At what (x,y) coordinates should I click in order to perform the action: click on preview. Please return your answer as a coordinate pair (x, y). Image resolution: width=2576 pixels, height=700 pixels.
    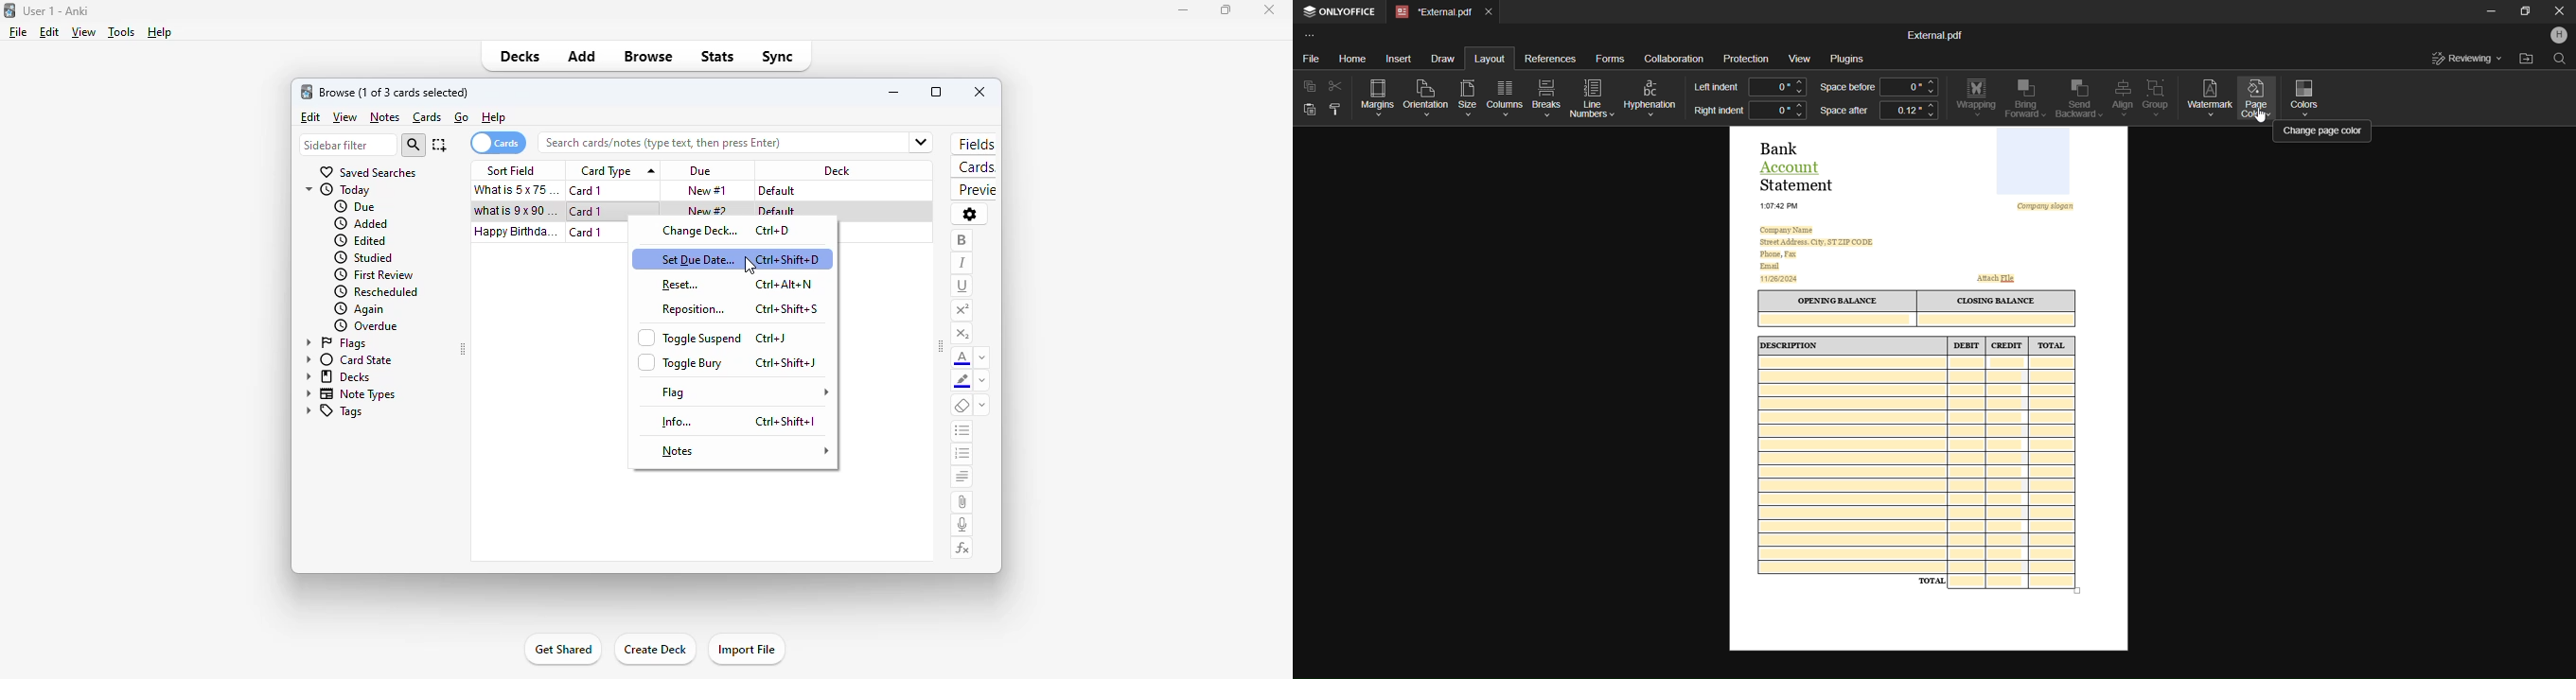
    Looking at the image, I should click on (976, 190).